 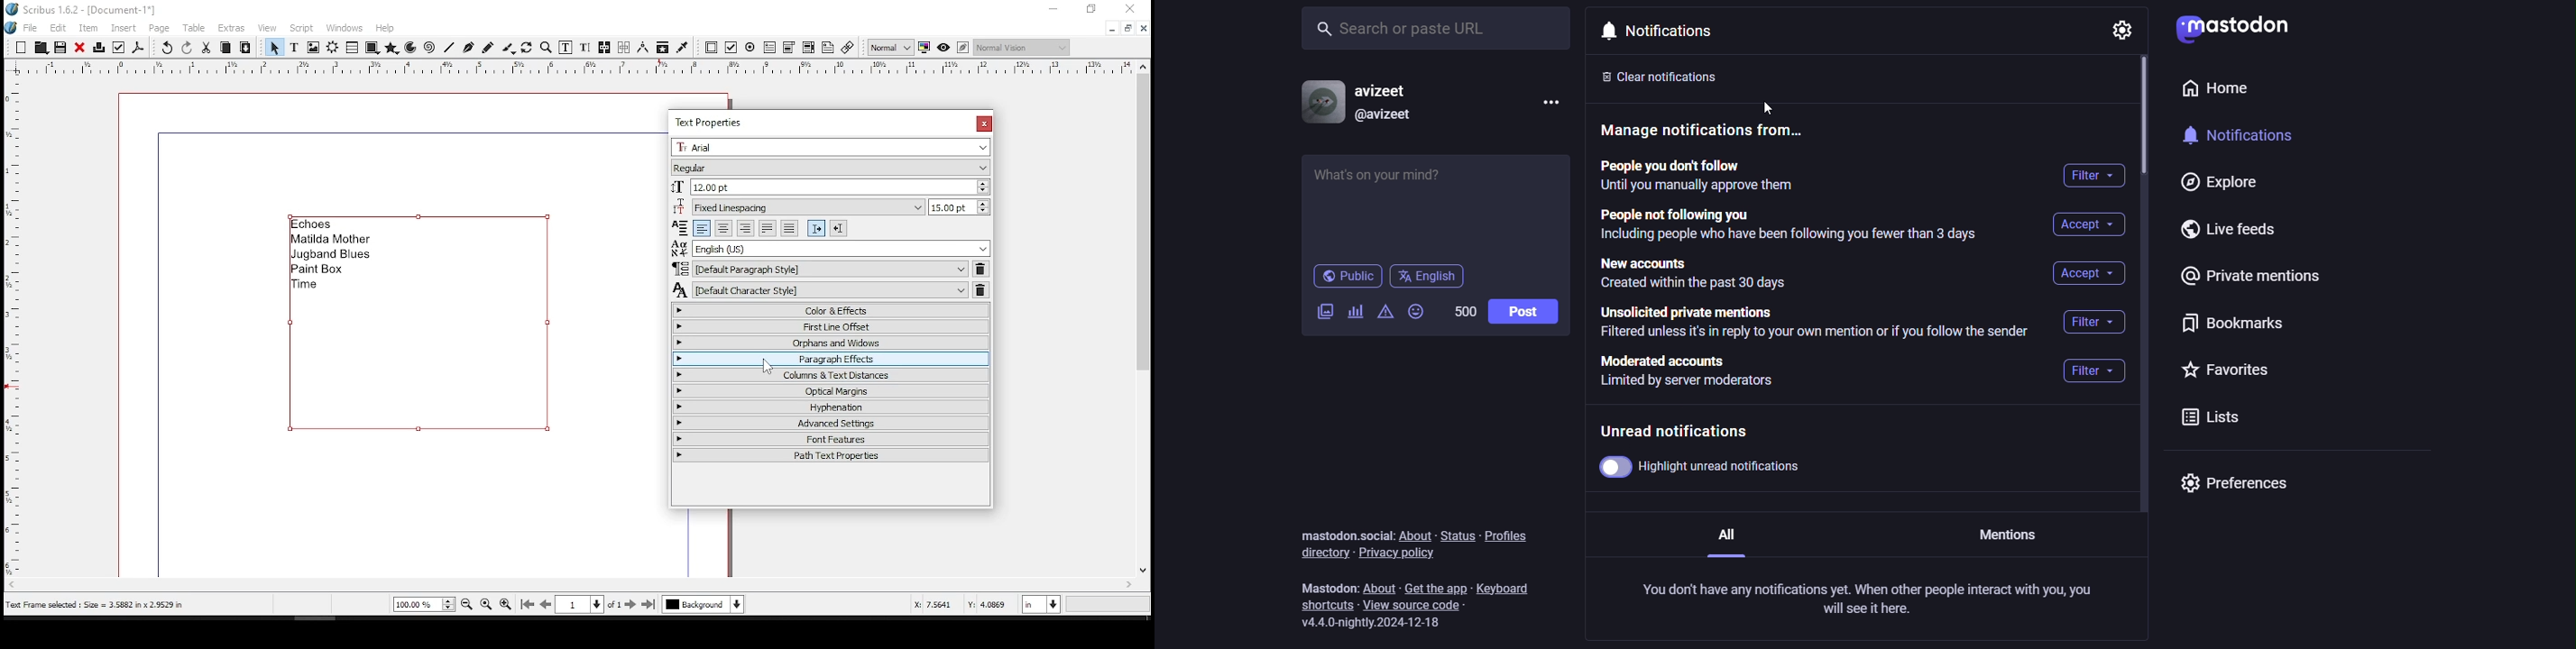 I want to click on next page, so click(x=630, y=604).